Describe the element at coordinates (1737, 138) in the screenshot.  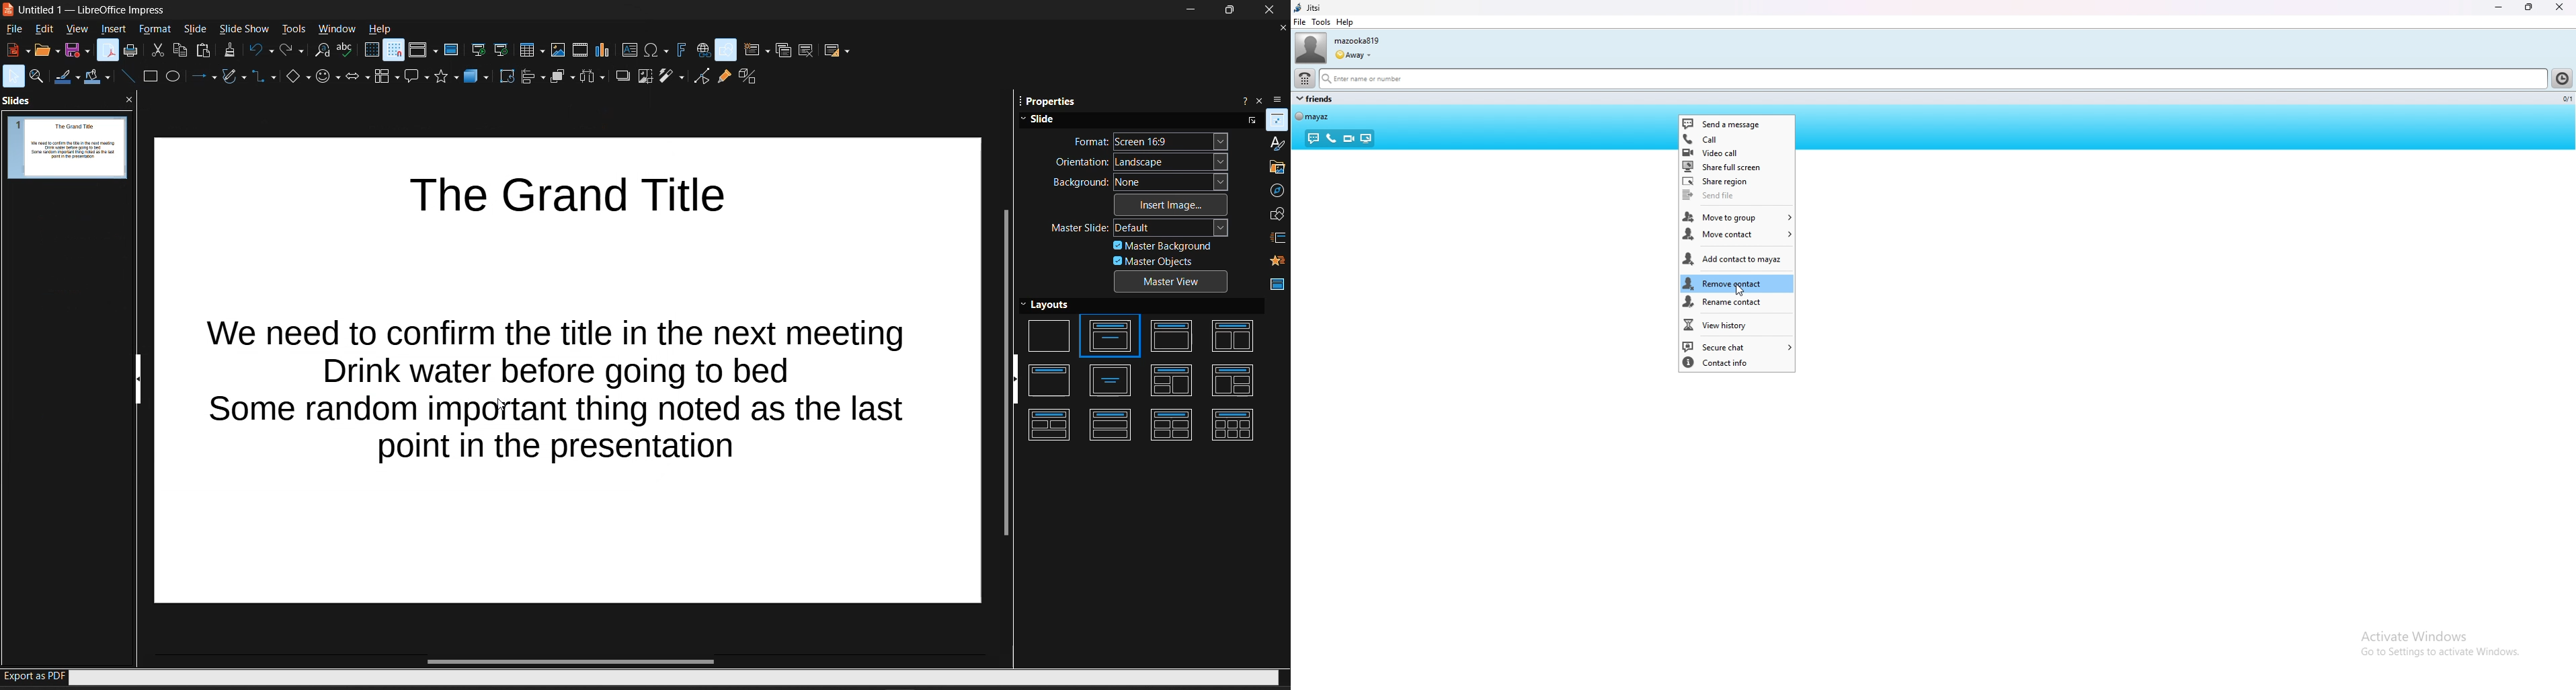
I see `call` at that location.